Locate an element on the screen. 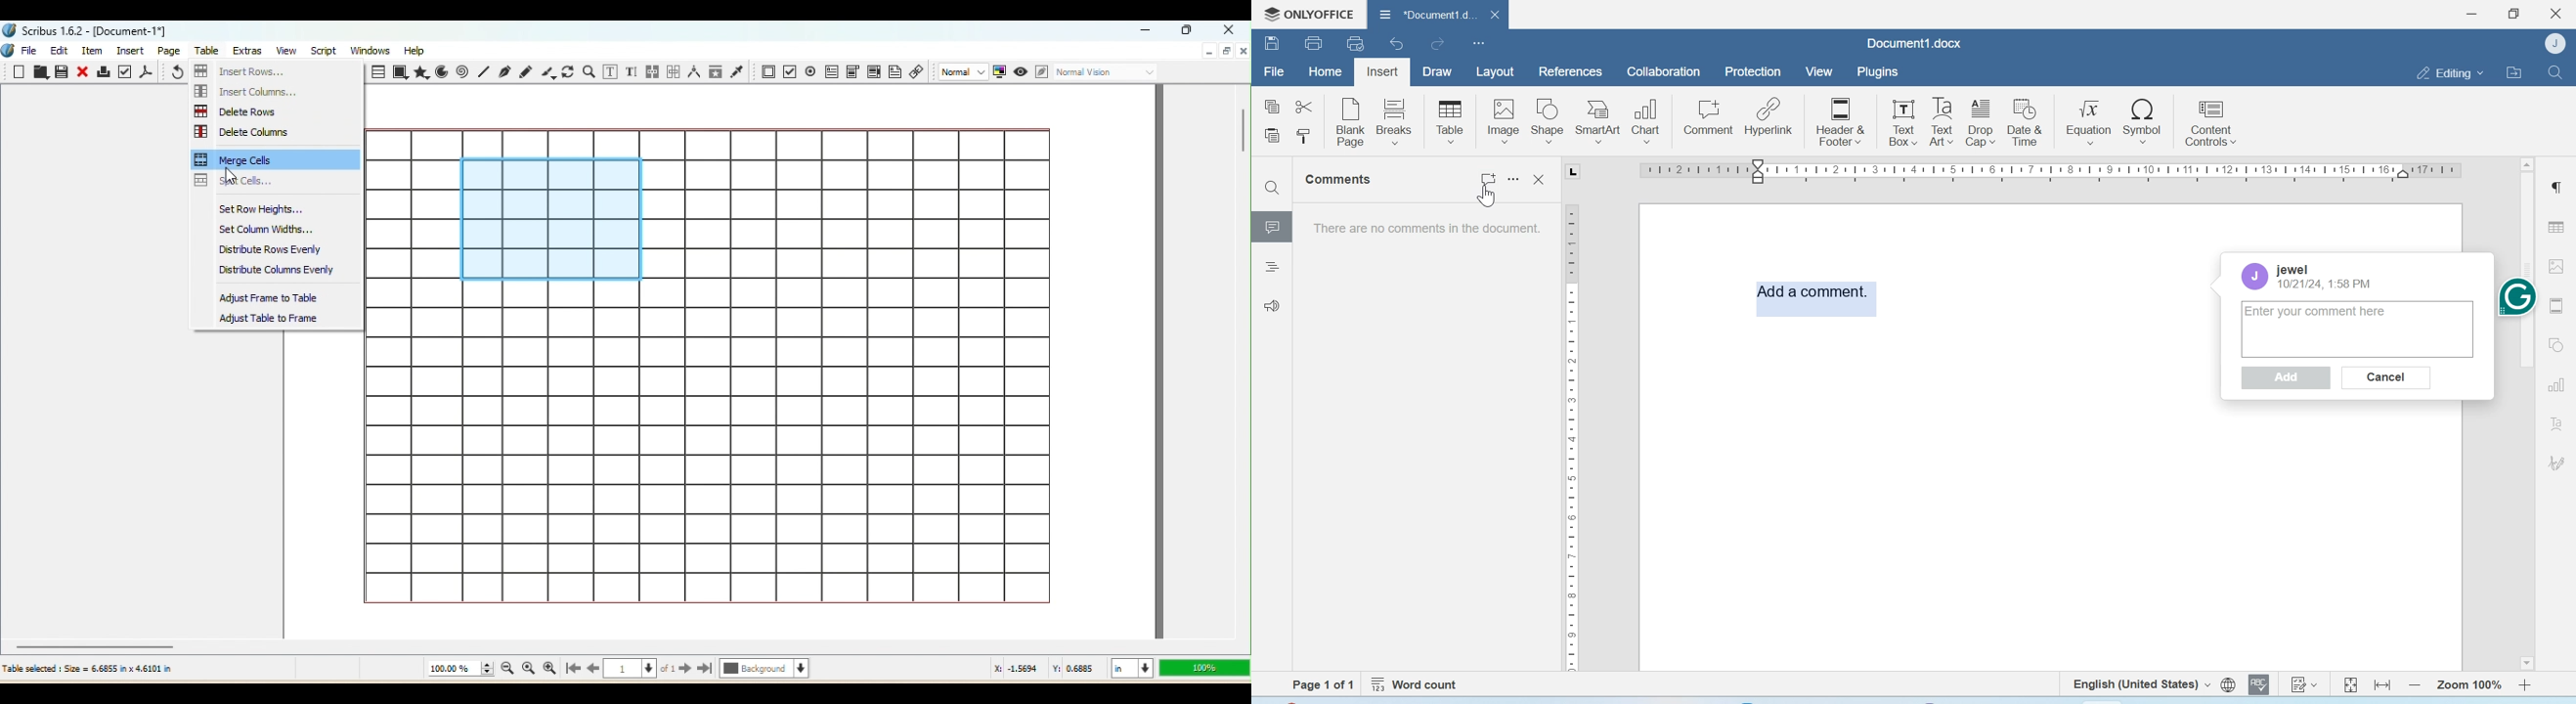 The height and width of the screenshot is (728, 2576). tab stop is located at coordinates (1573, 172).